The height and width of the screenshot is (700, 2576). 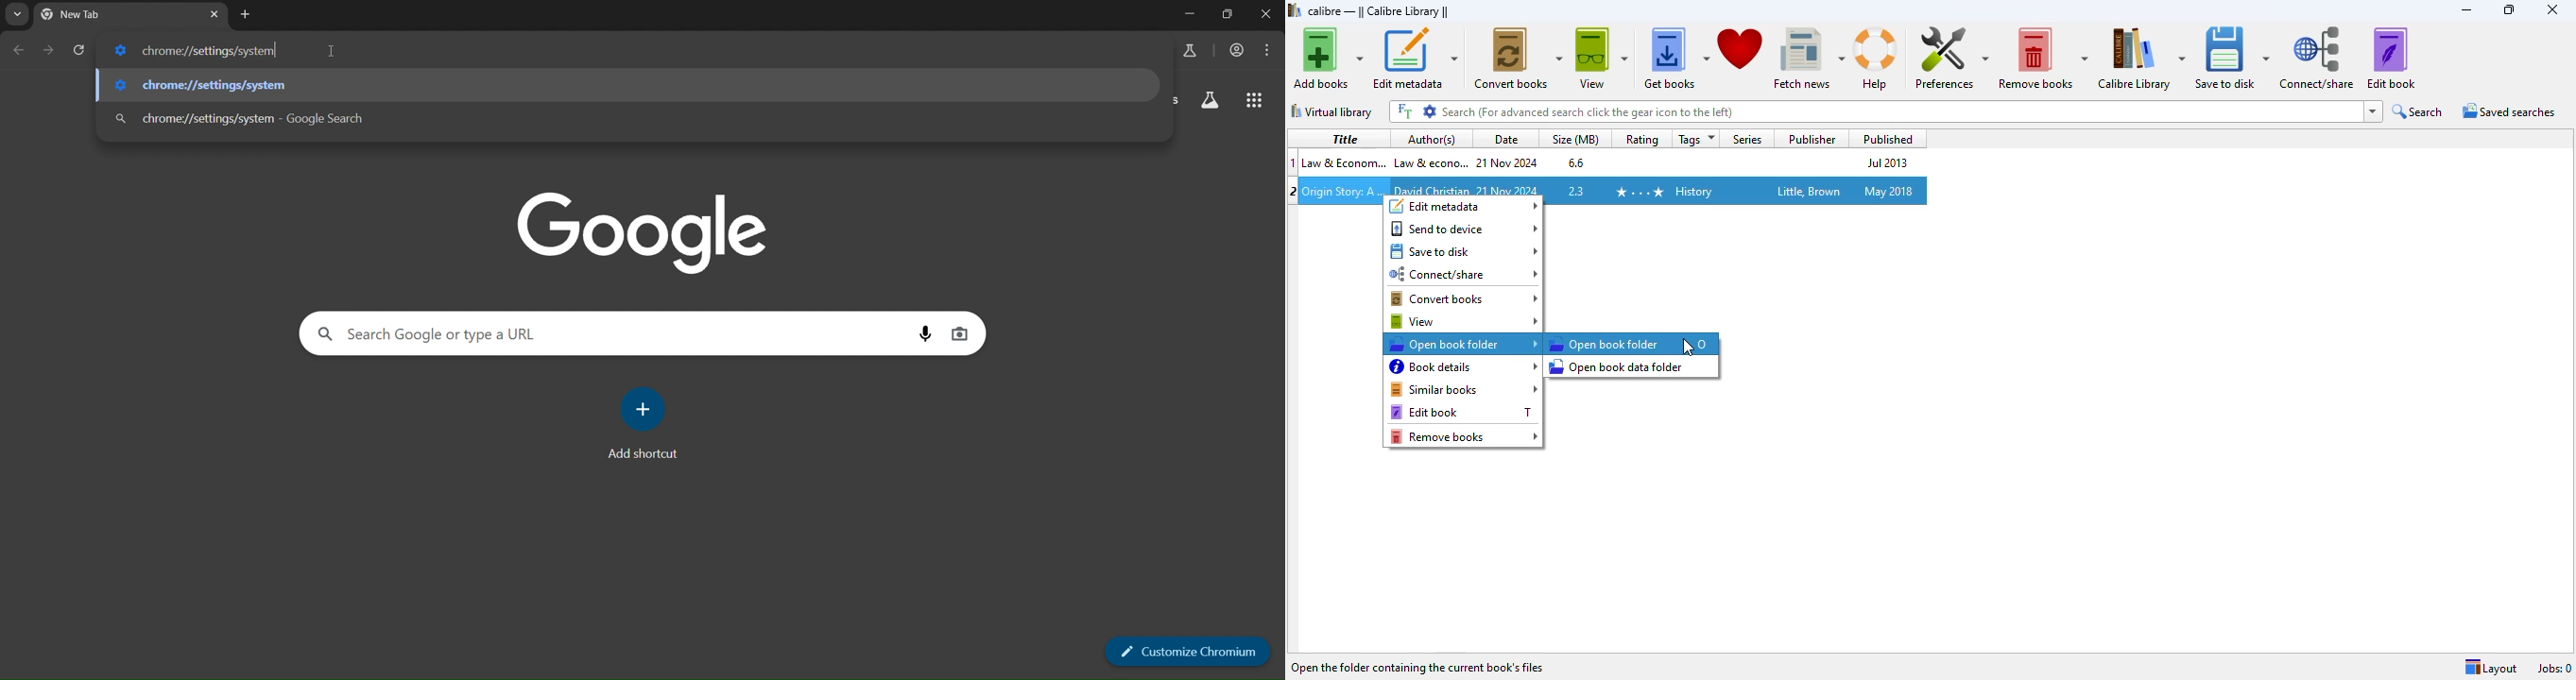 What do you see at coordinates (1638, 191) in the screenshot?
I see `4 stars` at bounding box center [1638, 191].